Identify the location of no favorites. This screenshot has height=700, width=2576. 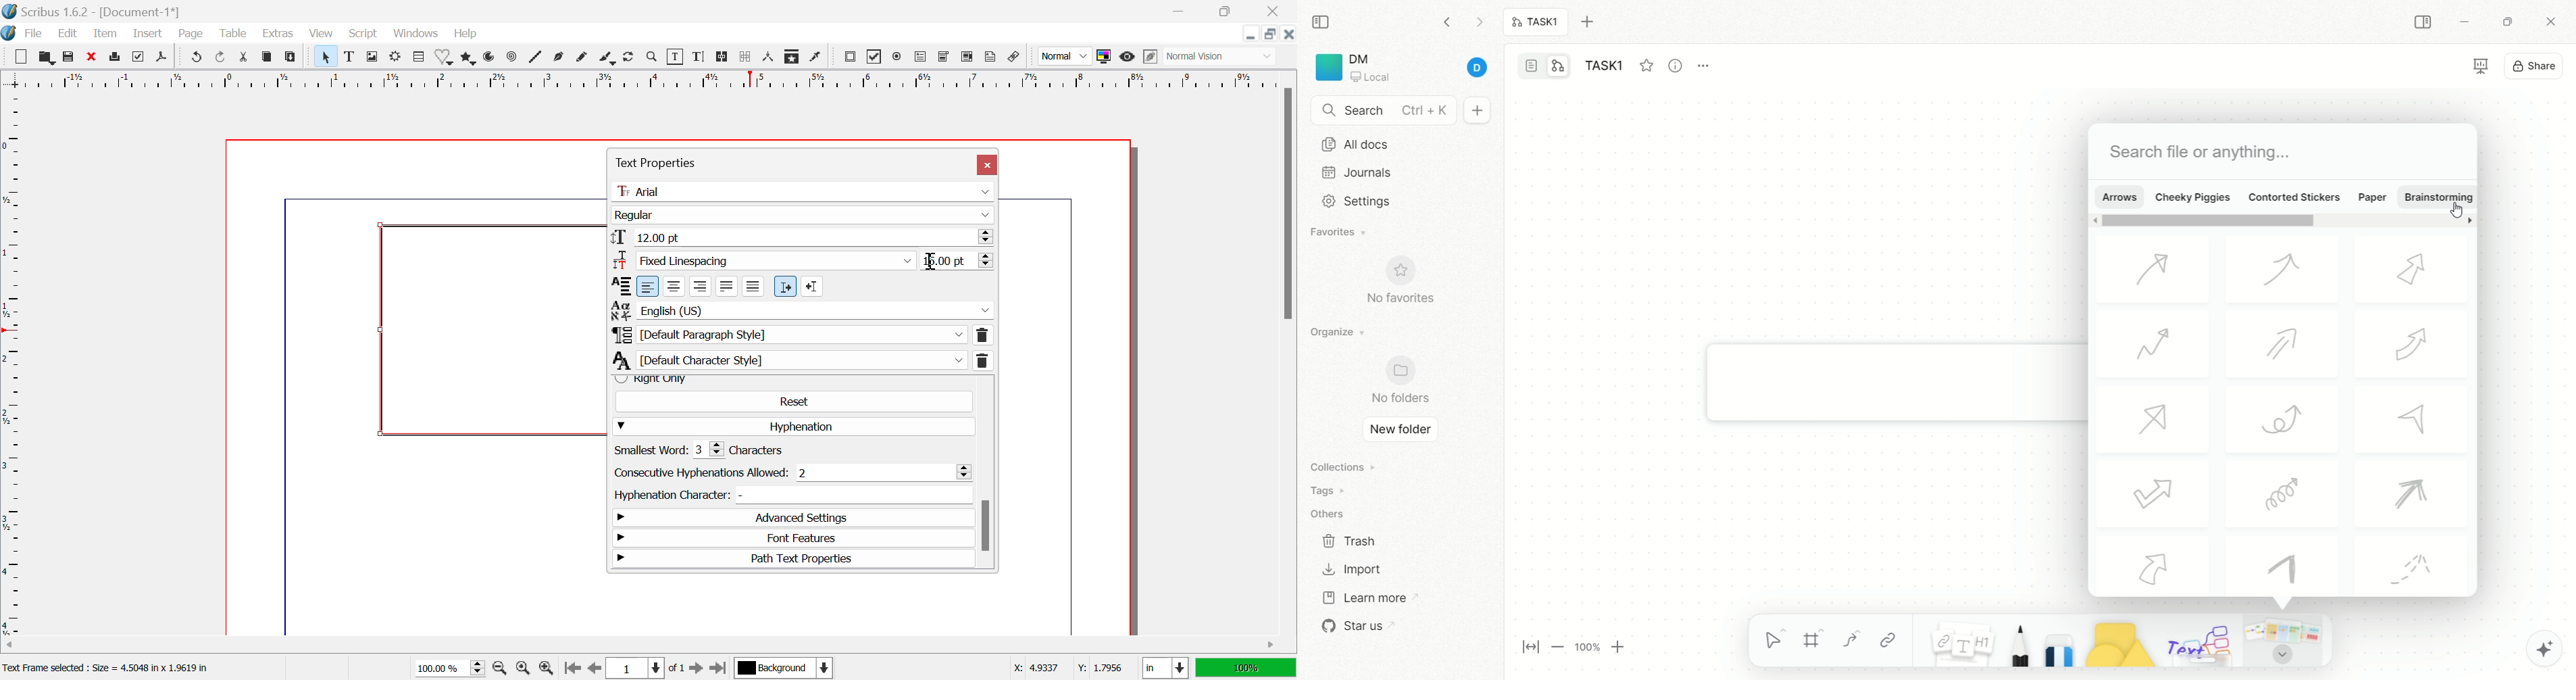
(1407, 288).